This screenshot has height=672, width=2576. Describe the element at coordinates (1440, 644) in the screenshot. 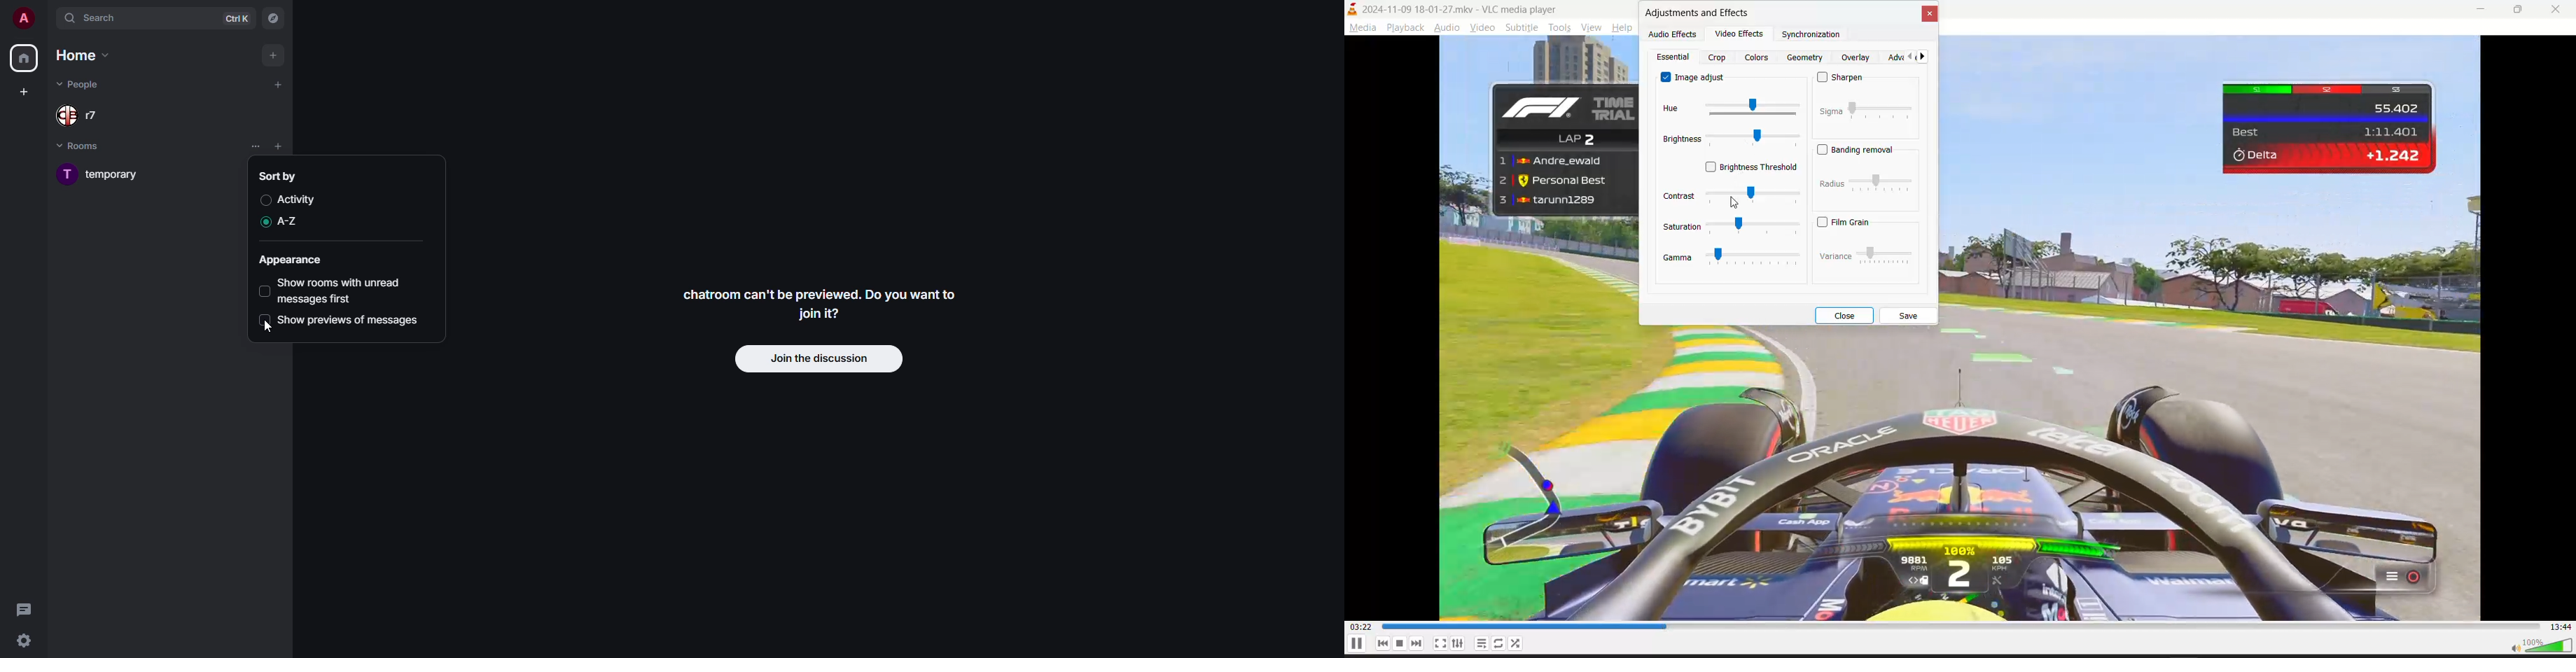

I see `fullscreen` at that location.